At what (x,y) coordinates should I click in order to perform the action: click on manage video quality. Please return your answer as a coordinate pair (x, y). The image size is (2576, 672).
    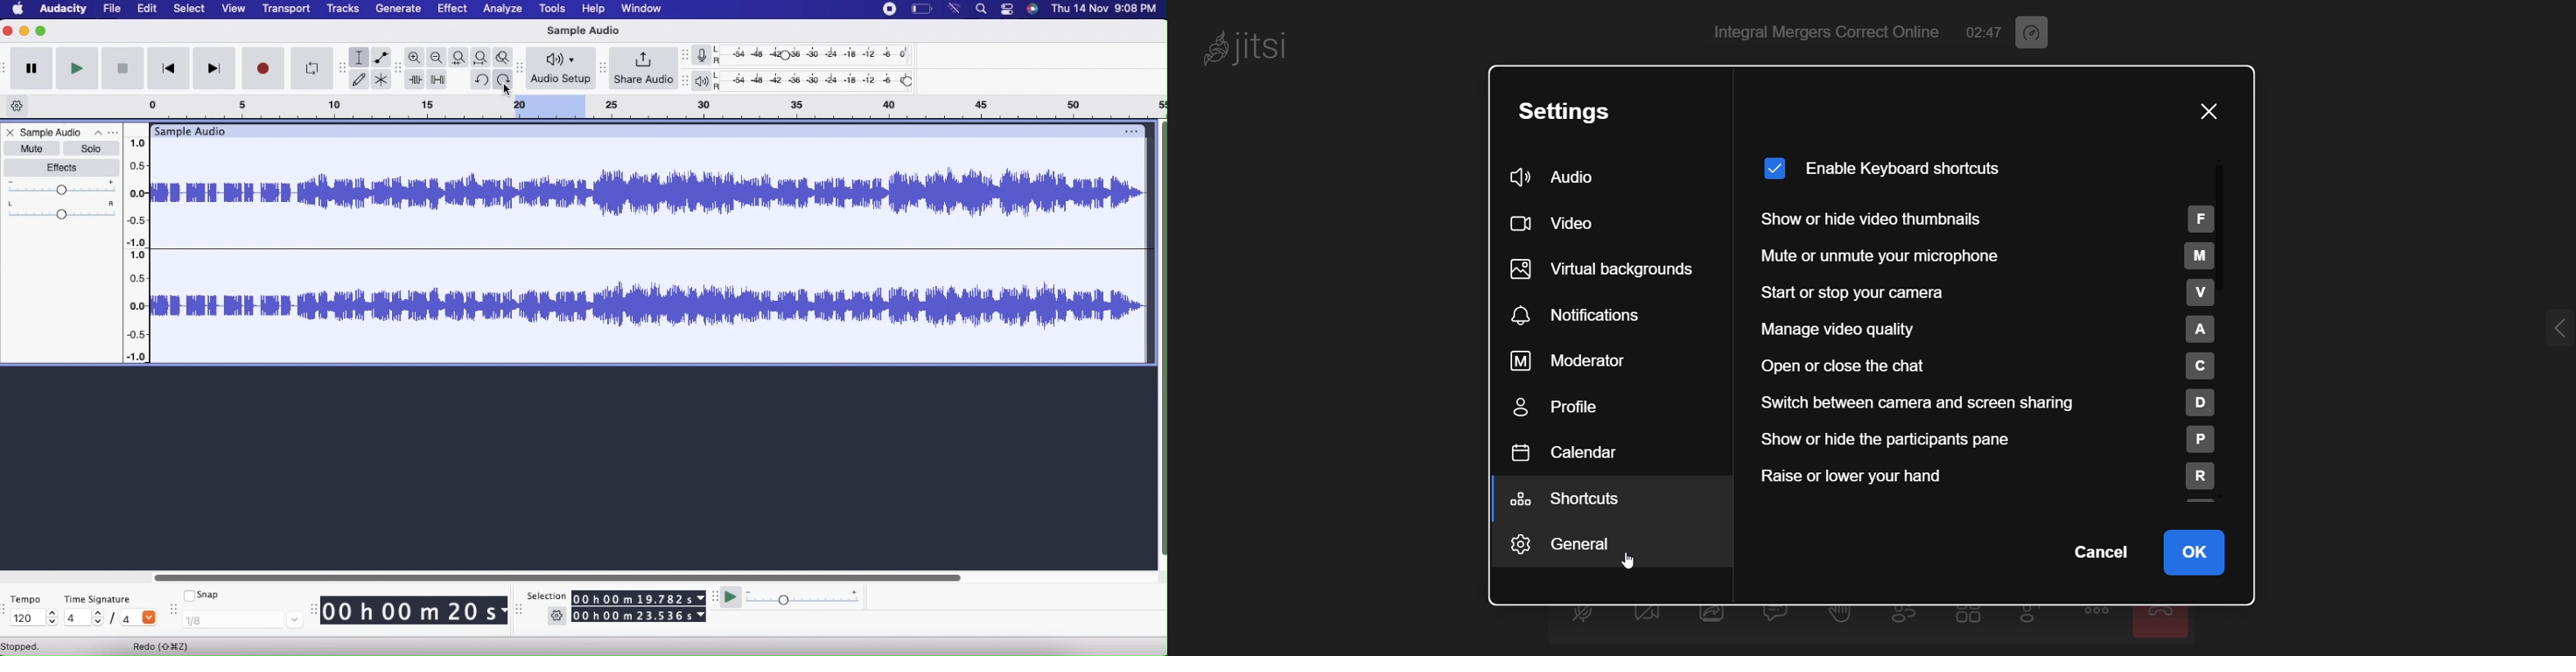
    Looking at the image, I should click on (1977, 330).